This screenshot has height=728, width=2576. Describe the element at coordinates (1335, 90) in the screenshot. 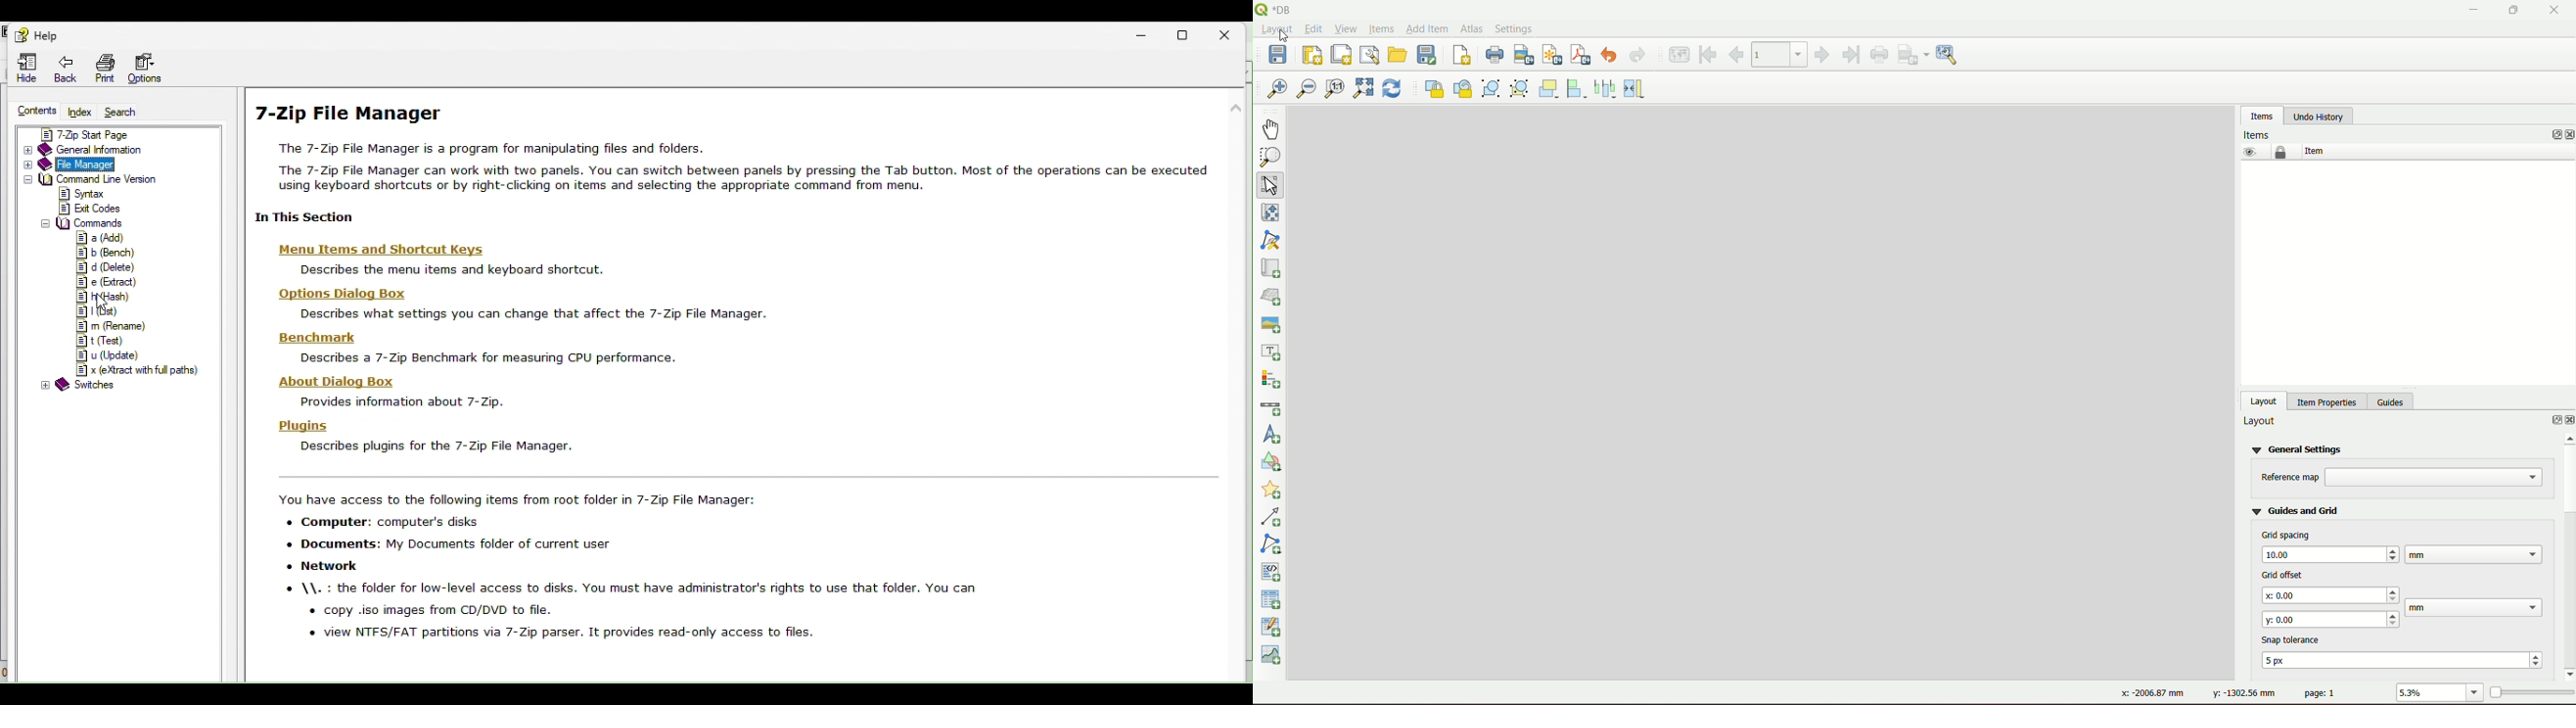

I see `zoom to 100%` at that location.